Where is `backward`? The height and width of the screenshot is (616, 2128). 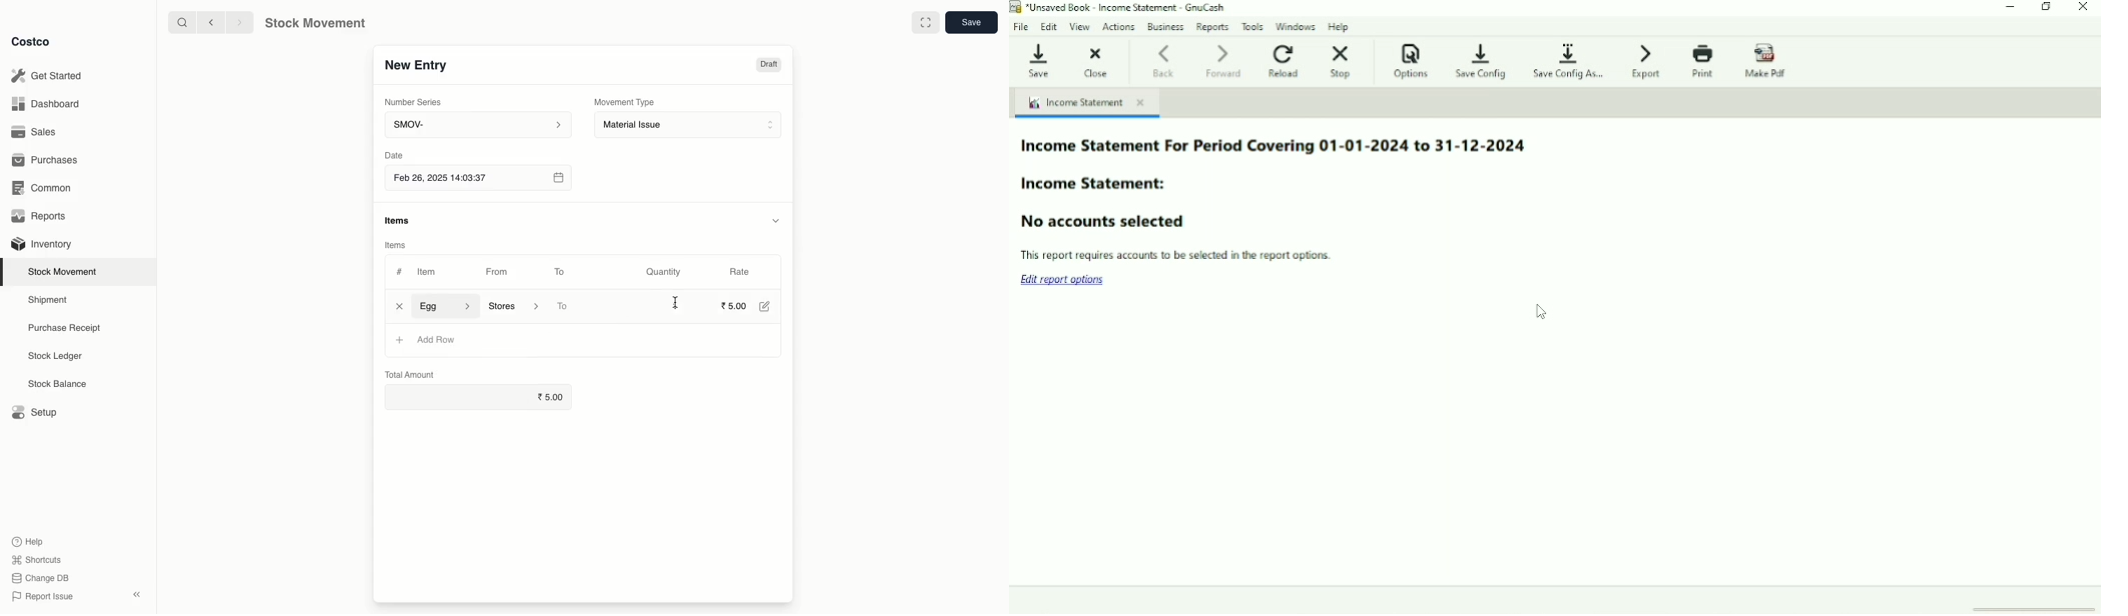
backward is located at coordinates (213, 23).